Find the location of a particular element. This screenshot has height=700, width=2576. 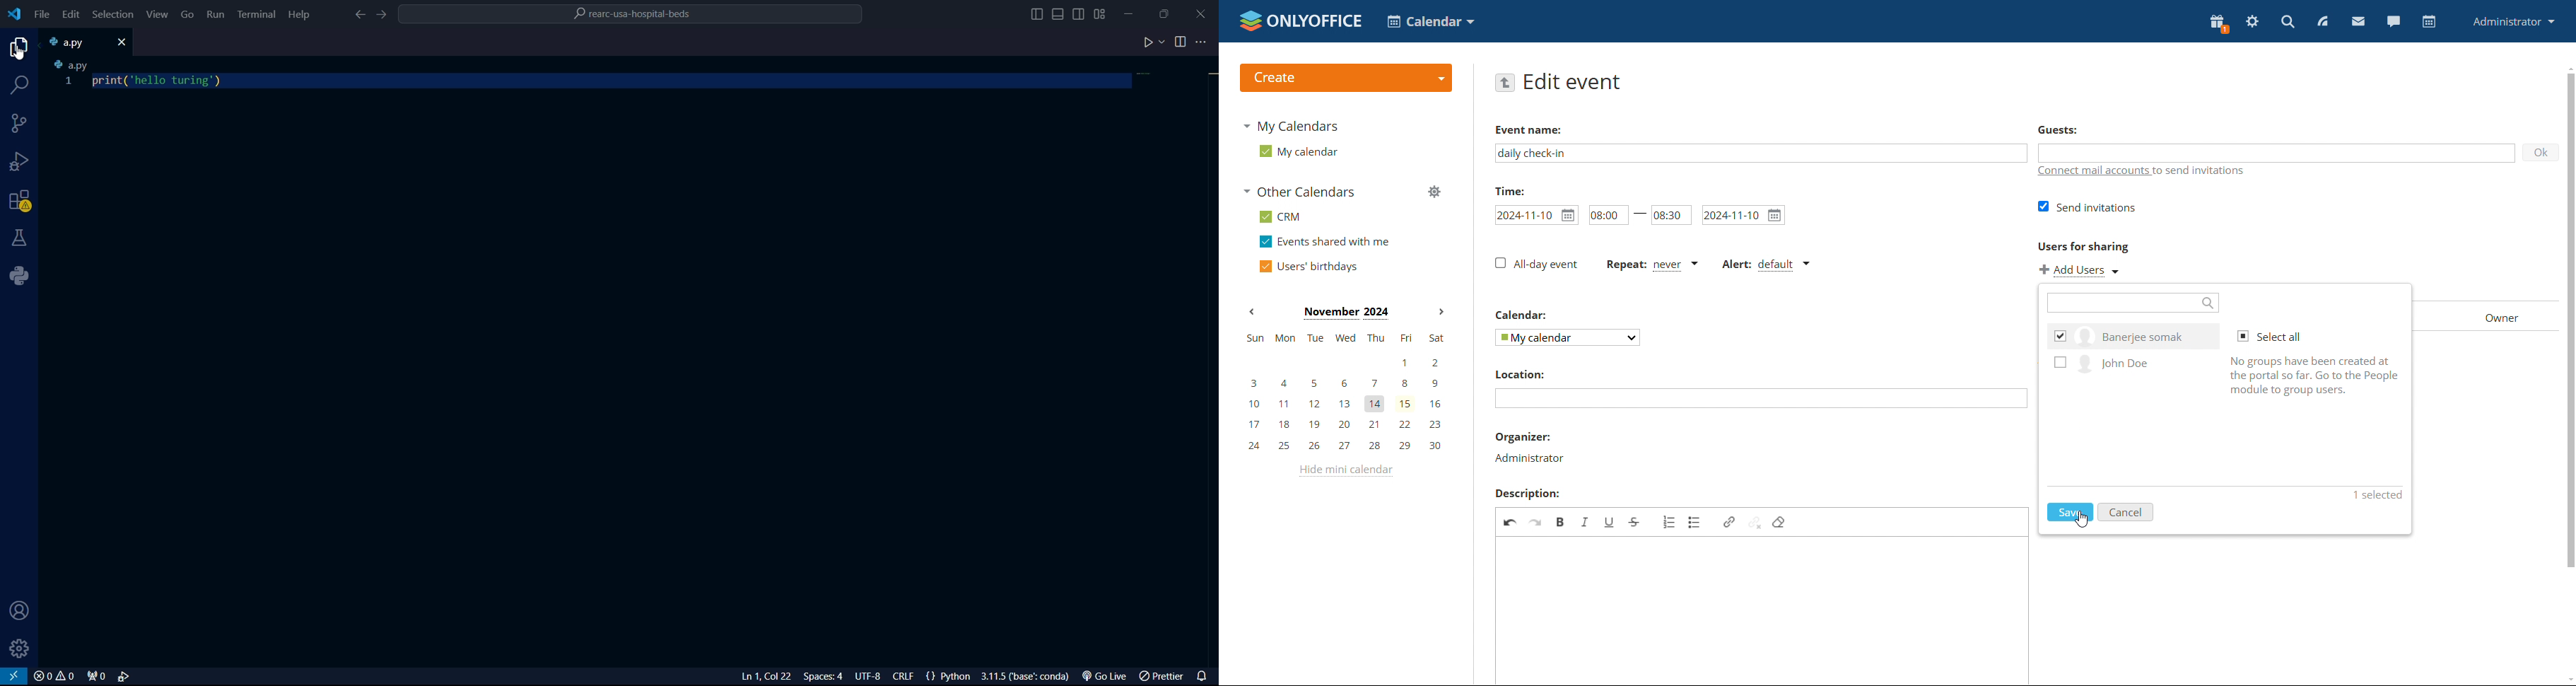

go menu is located at coordinates (188, 15).